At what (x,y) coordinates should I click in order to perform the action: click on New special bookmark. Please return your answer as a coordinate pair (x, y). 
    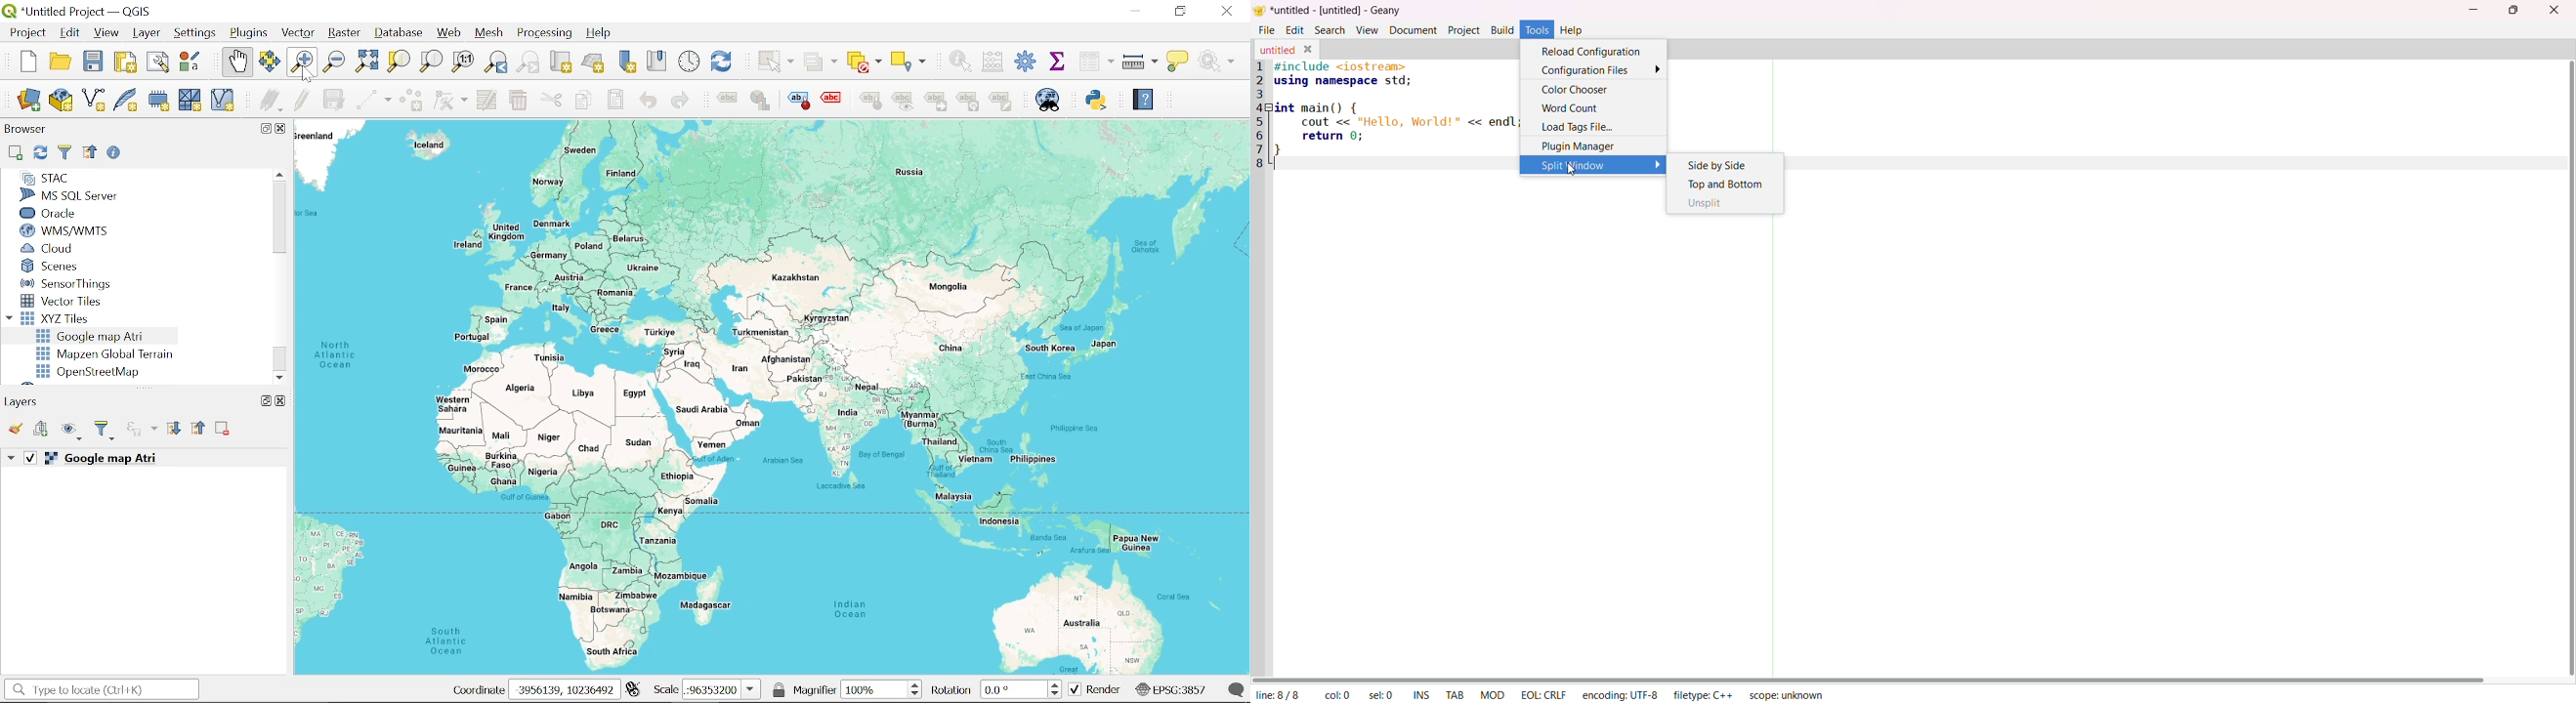
    Looking at the image, I should click on (627, 62).